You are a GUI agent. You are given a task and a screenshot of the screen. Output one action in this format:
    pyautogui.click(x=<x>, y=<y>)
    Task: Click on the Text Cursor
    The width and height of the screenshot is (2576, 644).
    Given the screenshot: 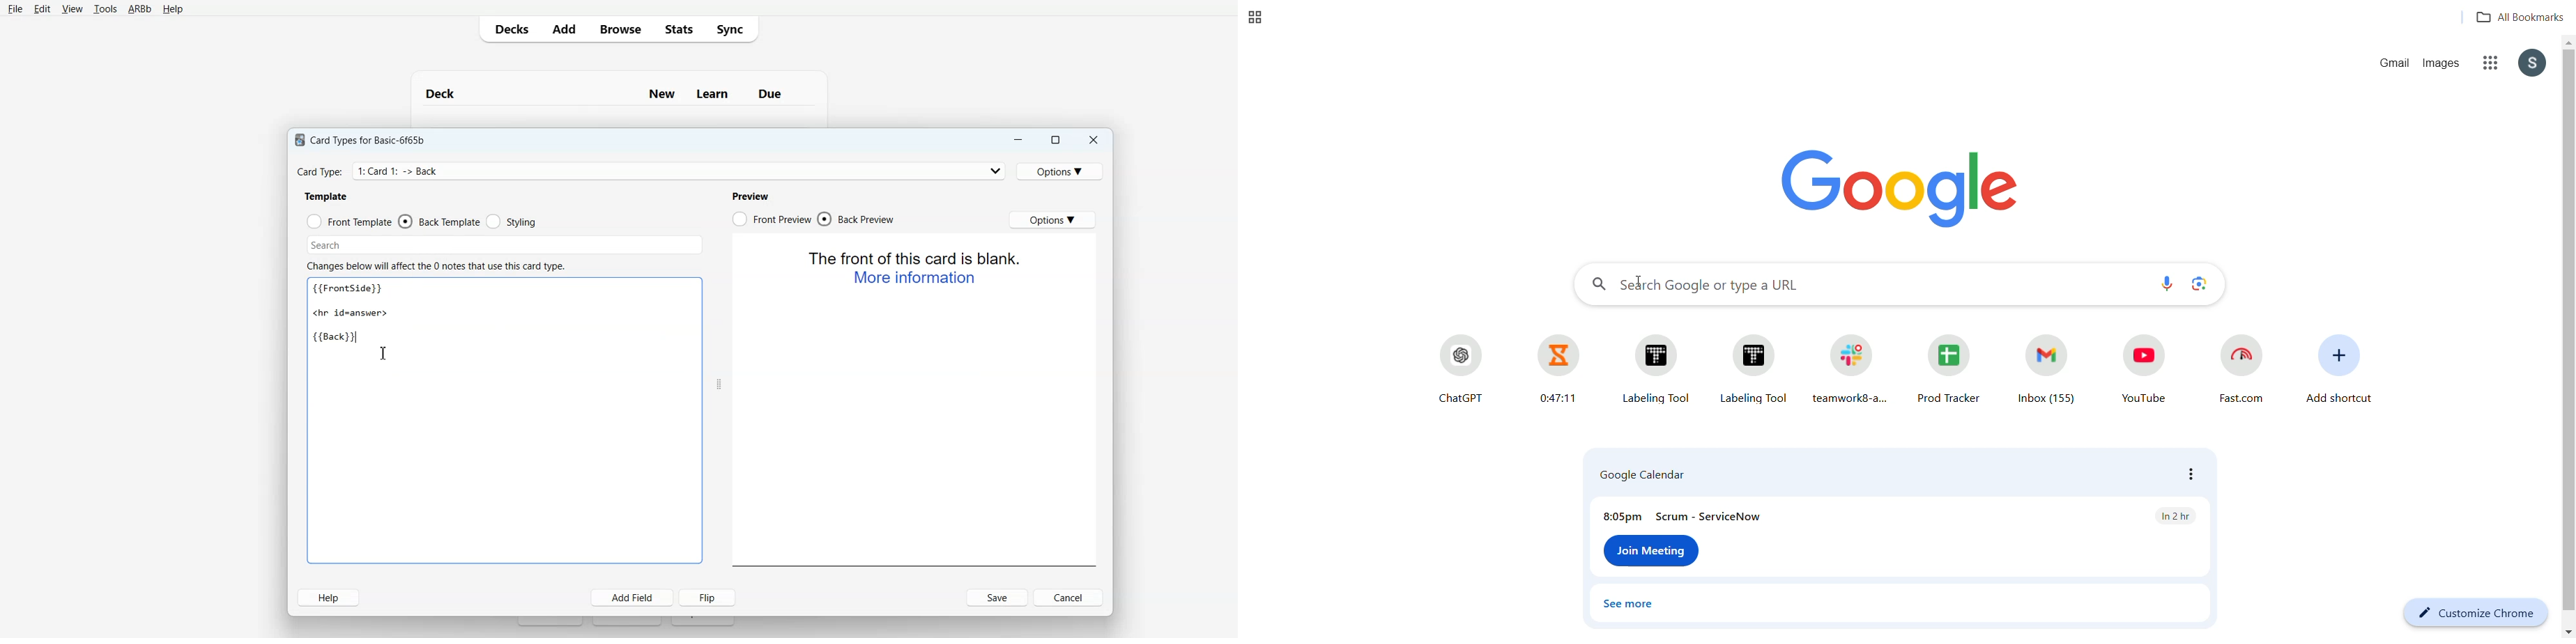 What is the action you would take?
    pyautogui.click(x=390, y=356)
    